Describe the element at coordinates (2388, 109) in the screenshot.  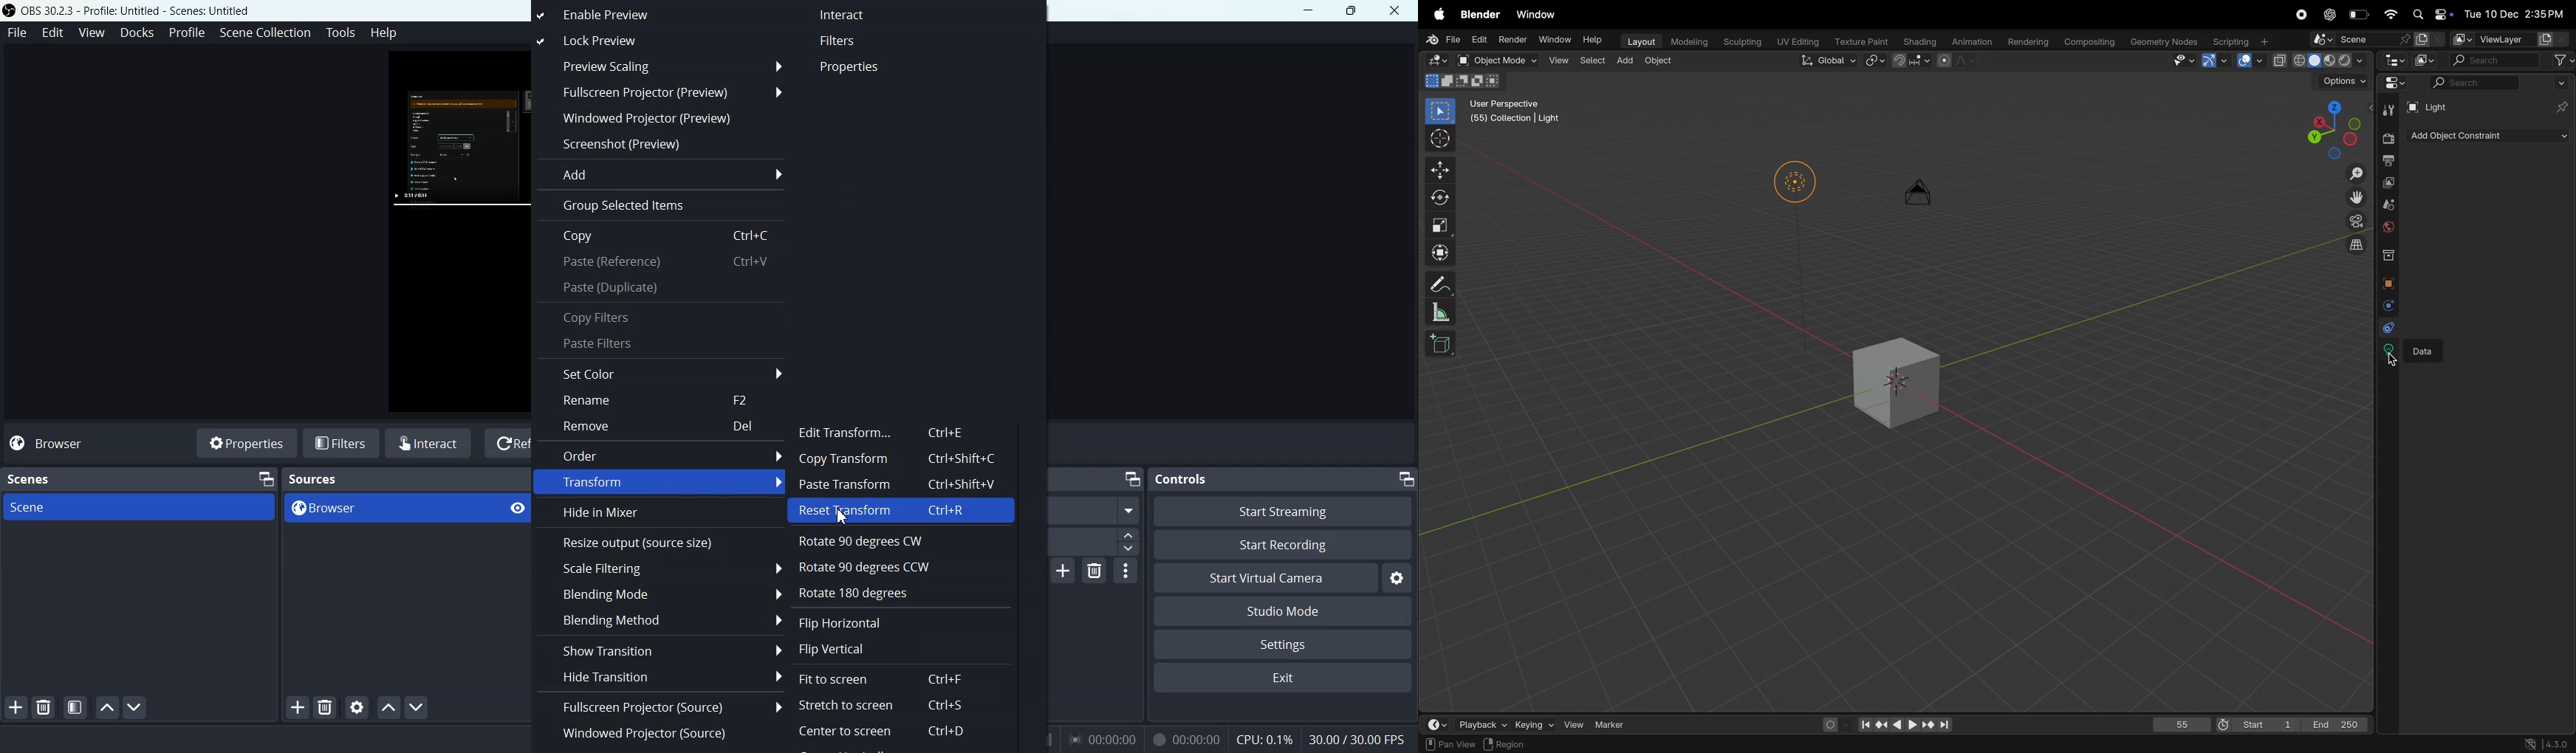
I see `tools` at that location.